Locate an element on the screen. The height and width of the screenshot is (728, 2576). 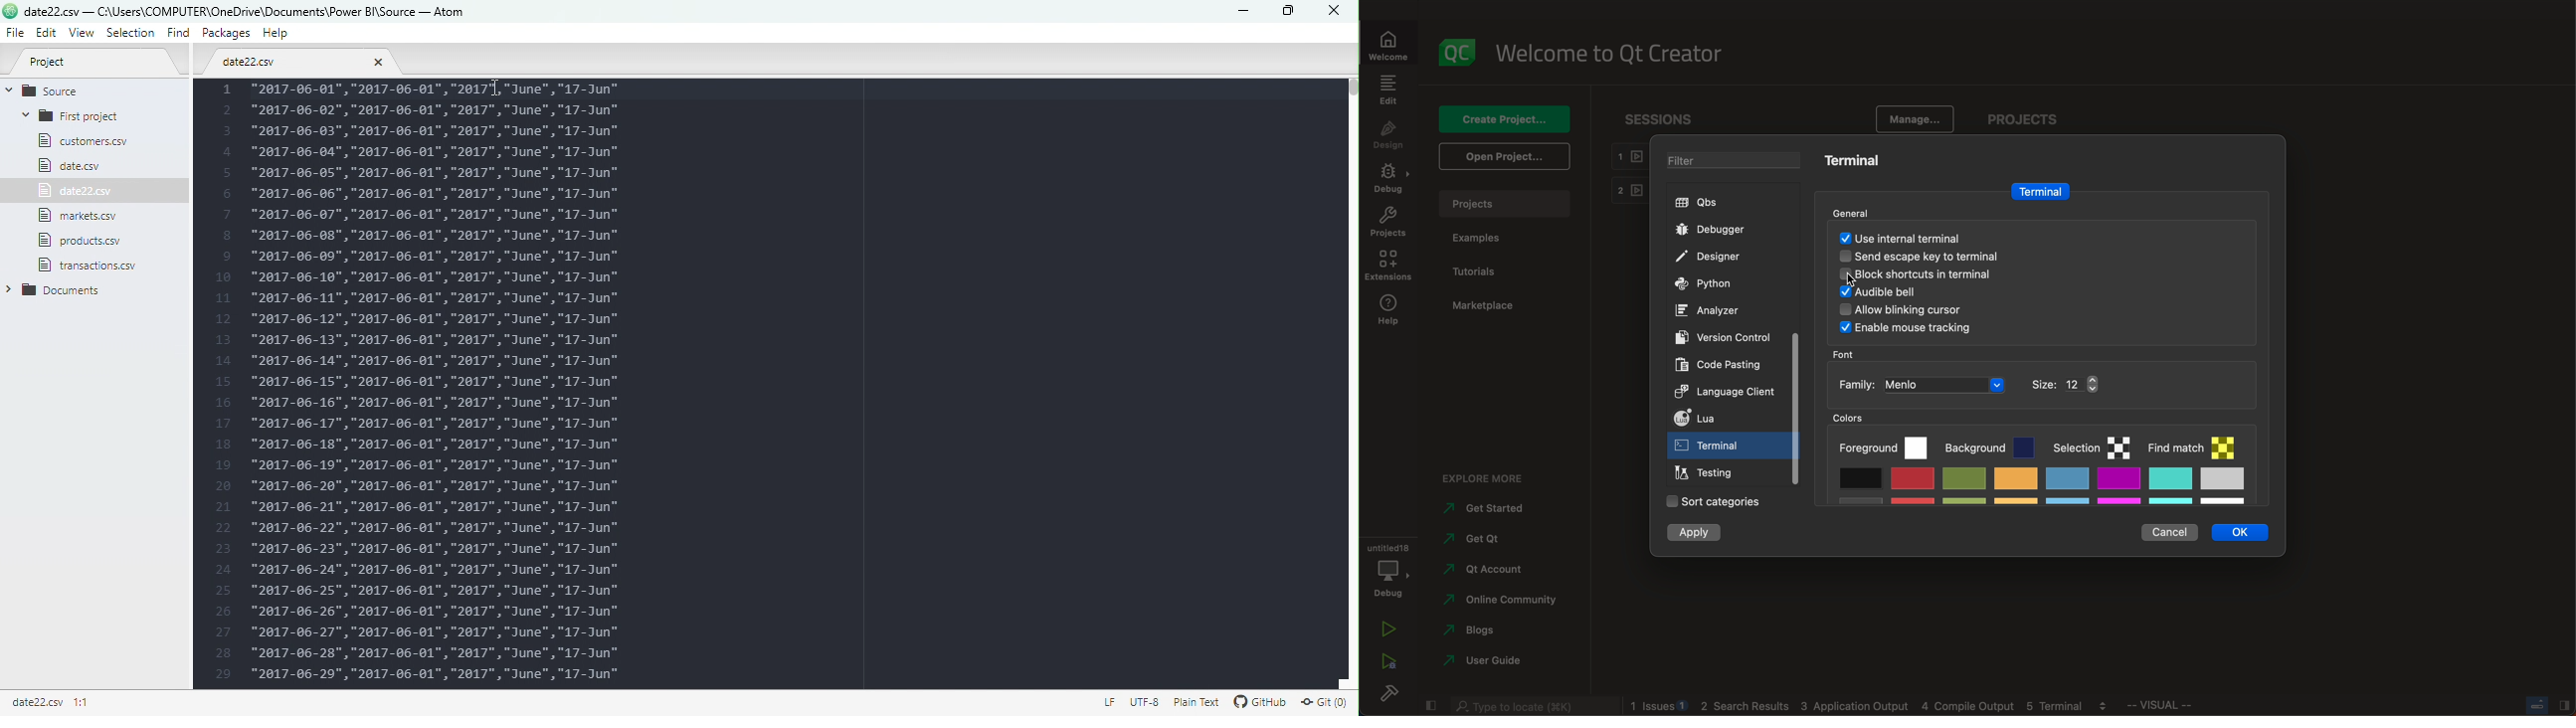
View is located at coordinates (84, 34).